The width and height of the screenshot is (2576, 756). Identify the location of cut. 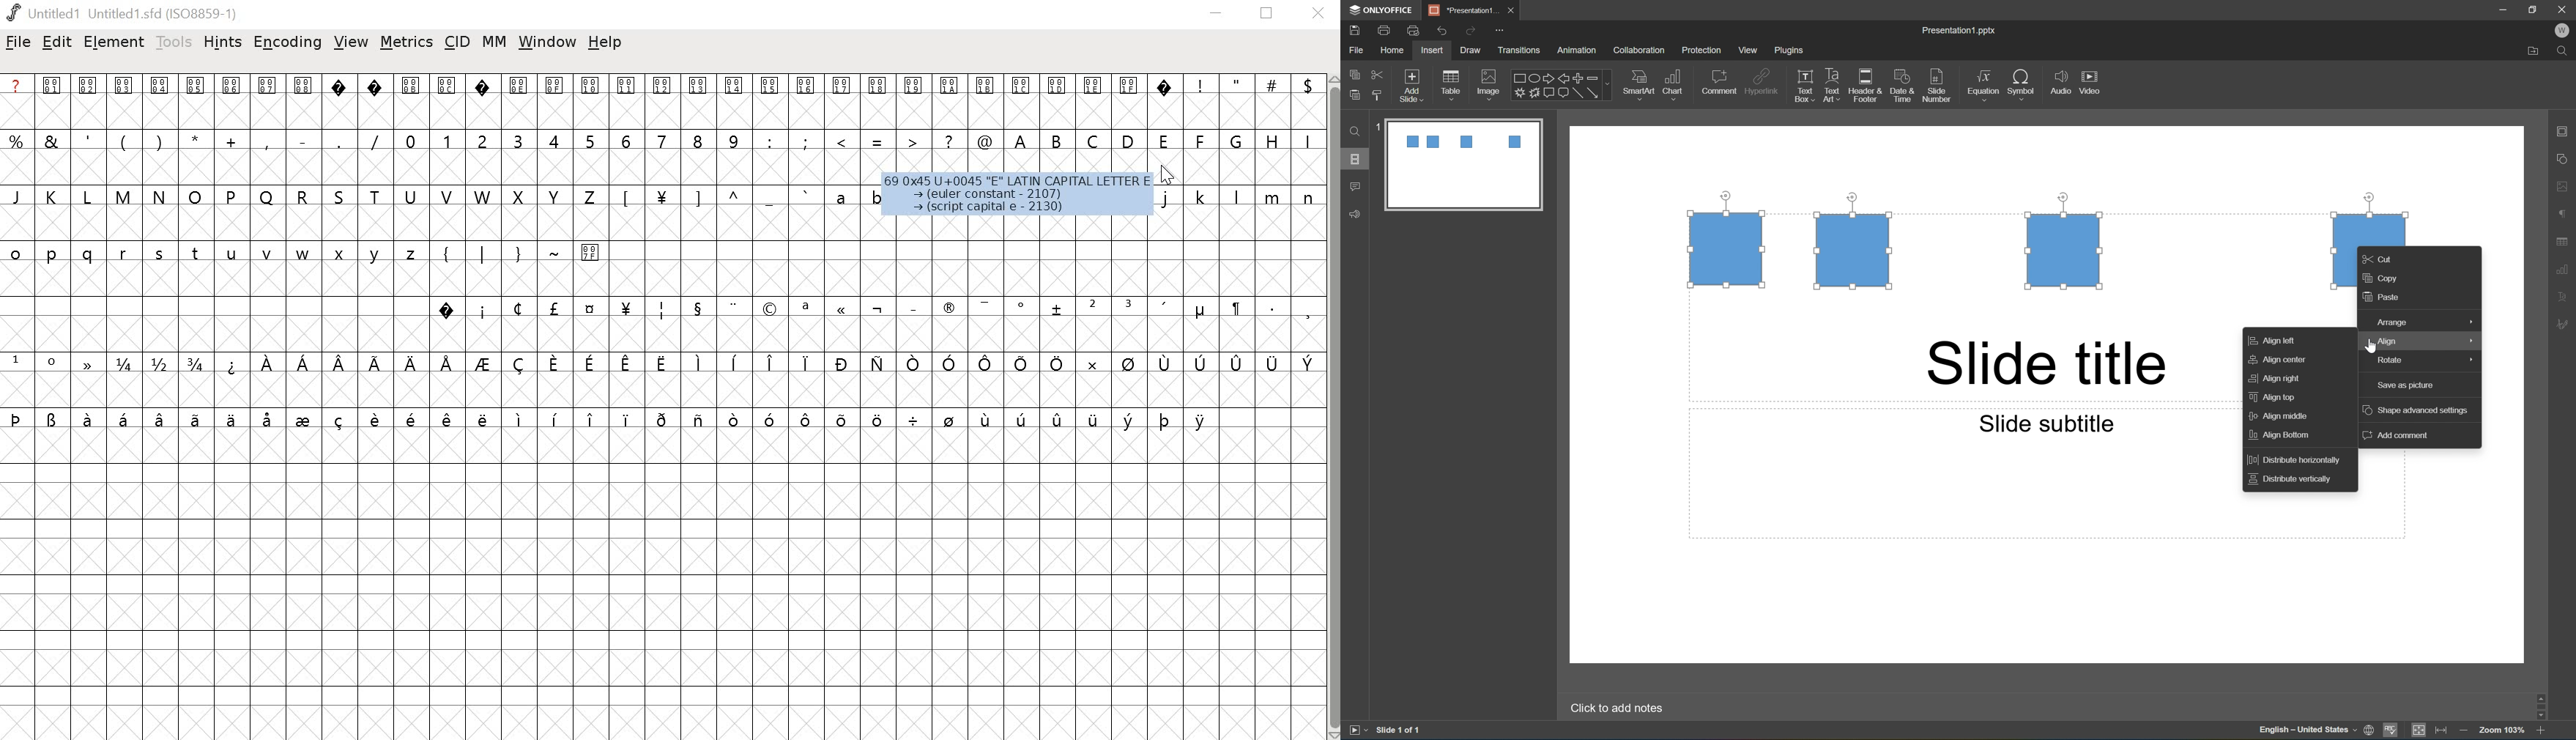
(1377, 73).